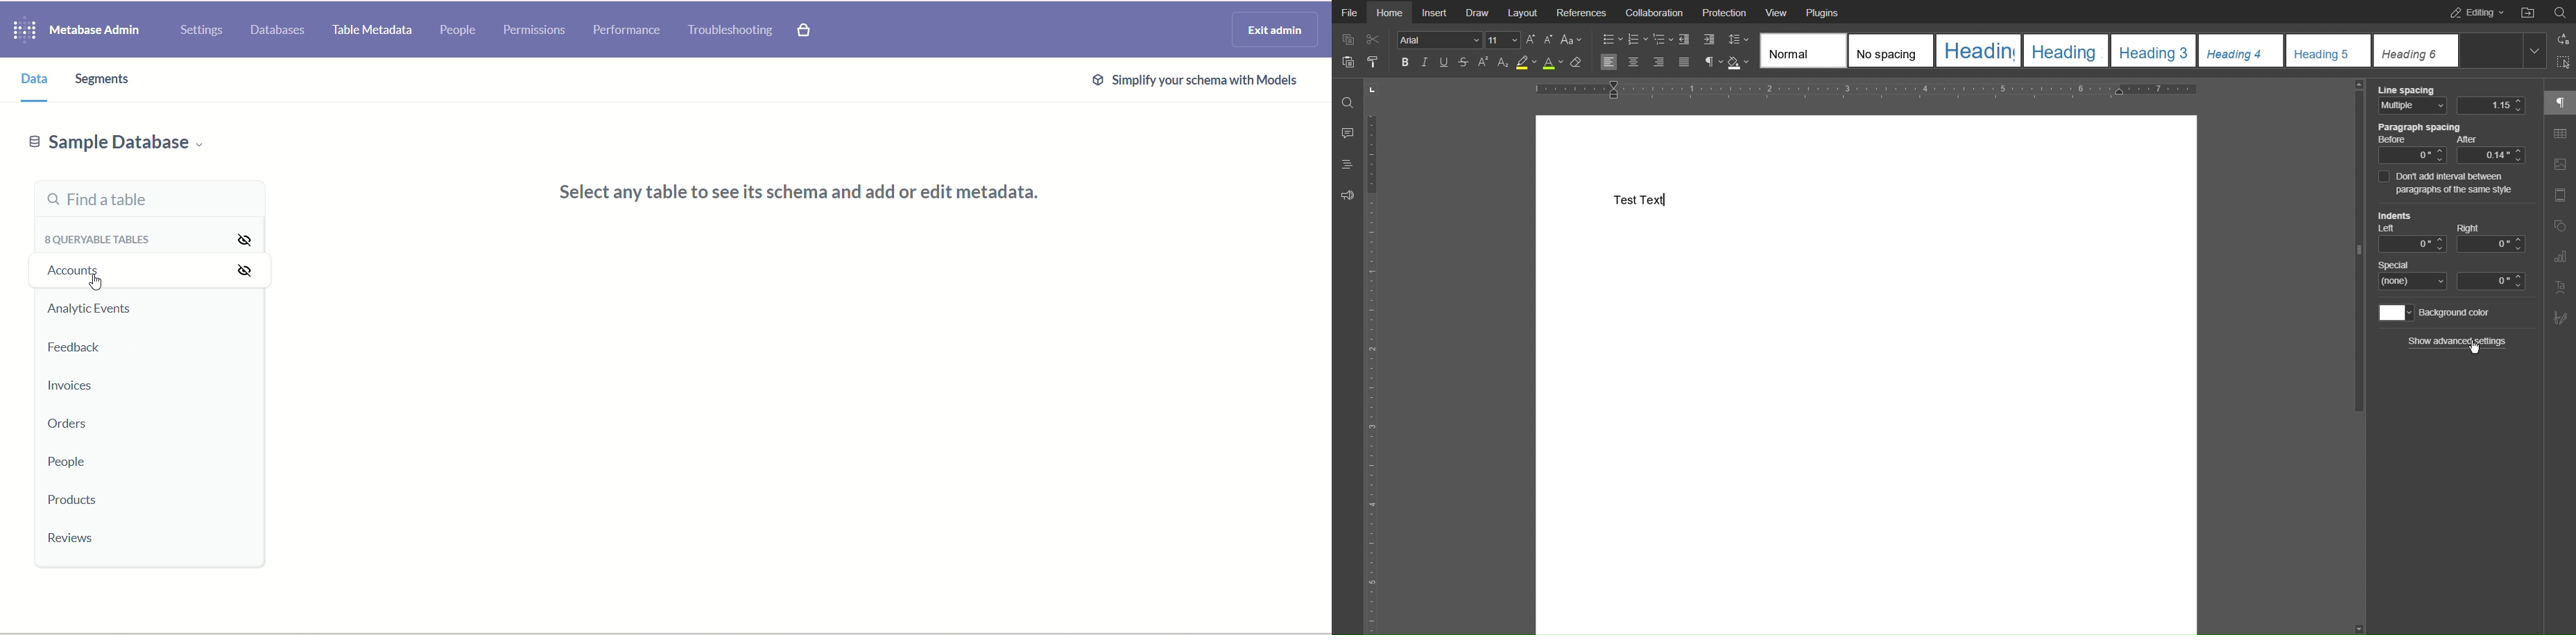 This screenshot has height=644, width=2576. I want to click on Comment, so click(1347, 133).